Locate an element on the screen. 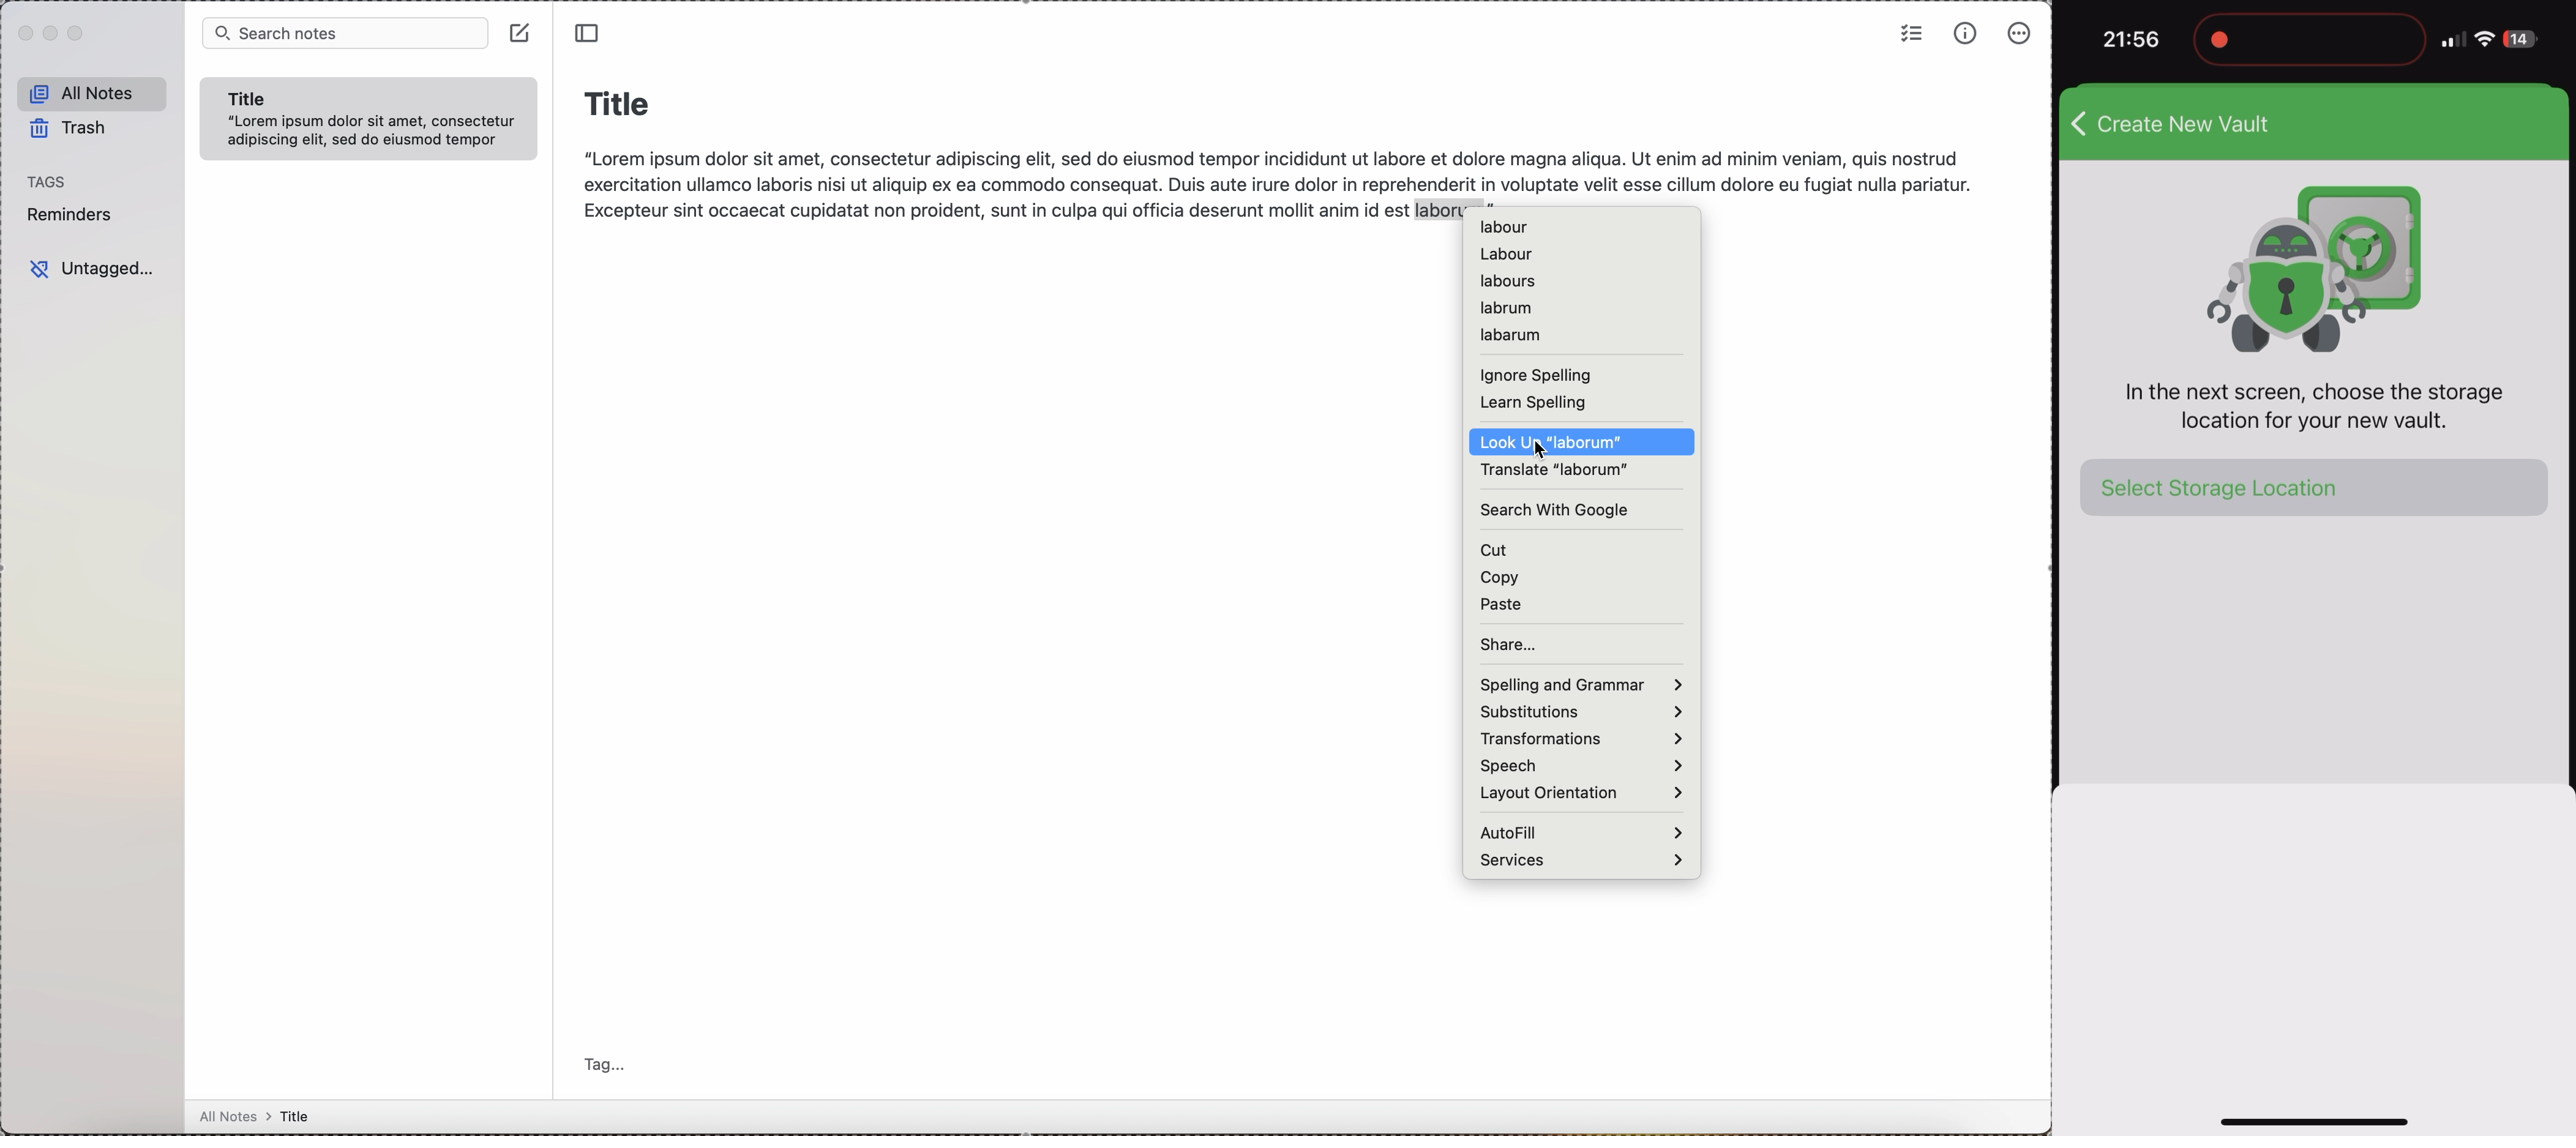 This screenshot has height=1148, width=2576. reminders is located at coordinates (74, 217).